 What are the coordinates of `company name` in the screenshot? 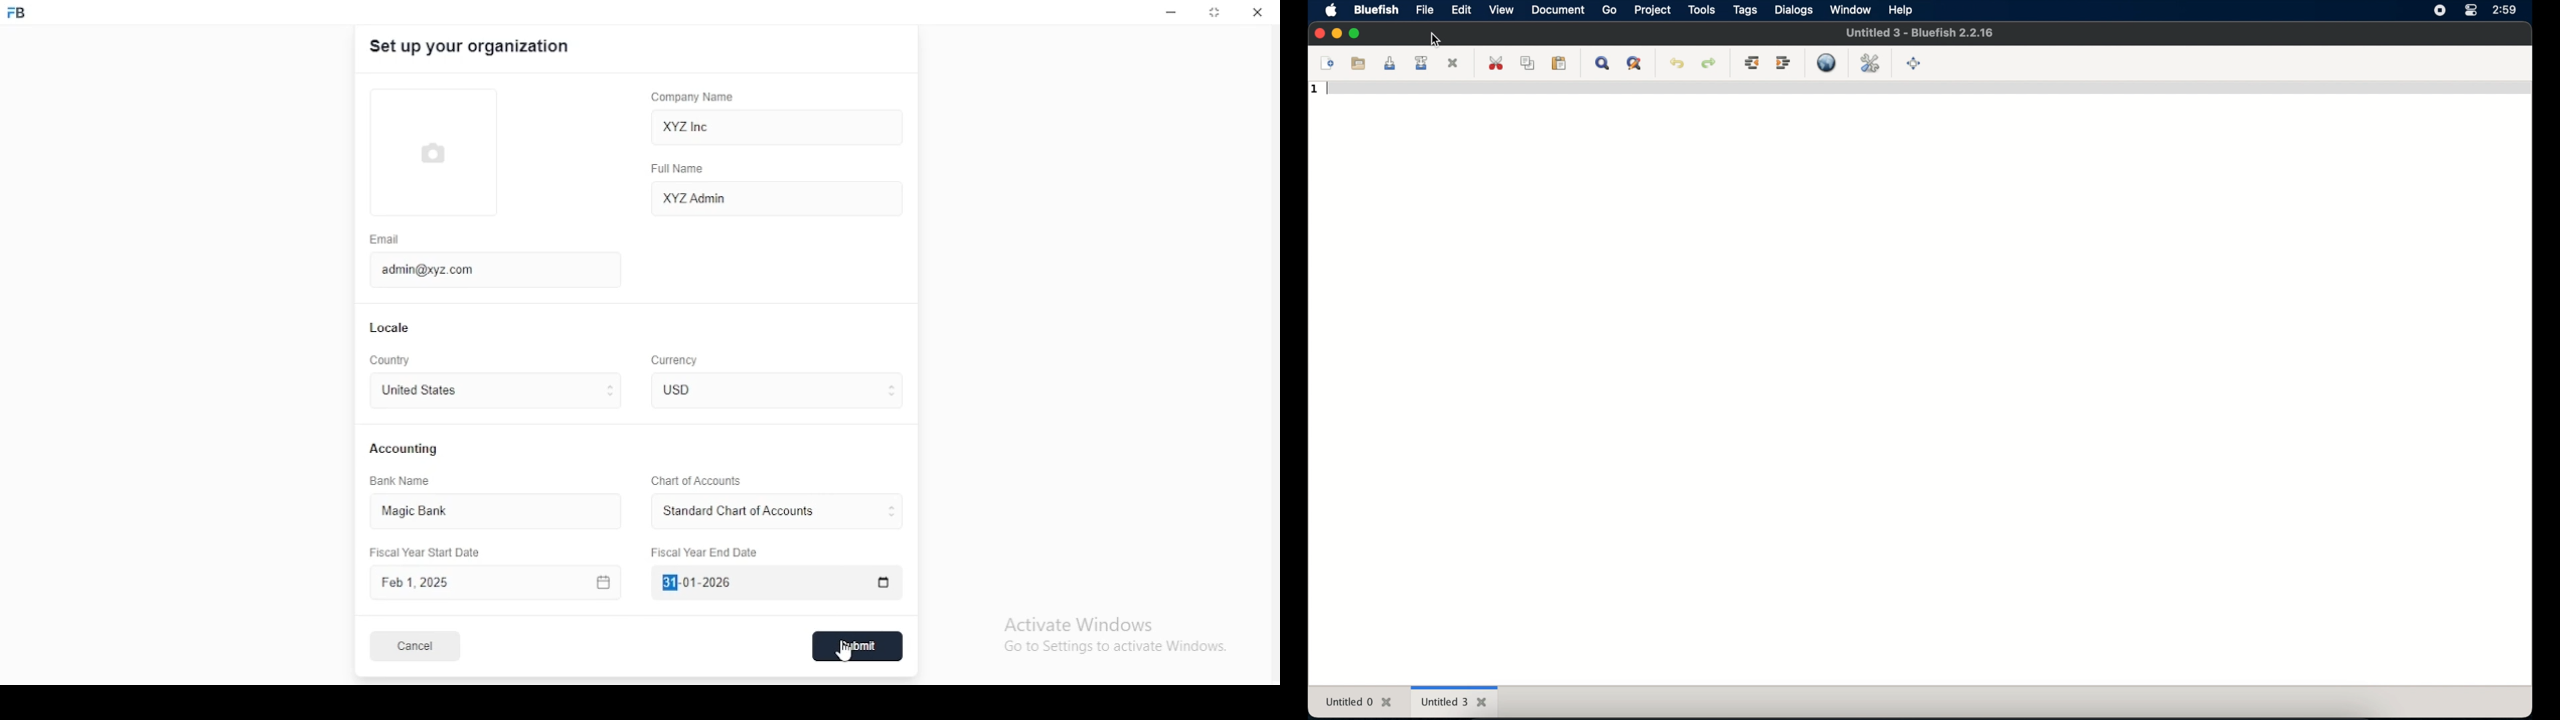 It's located at (692, 97).